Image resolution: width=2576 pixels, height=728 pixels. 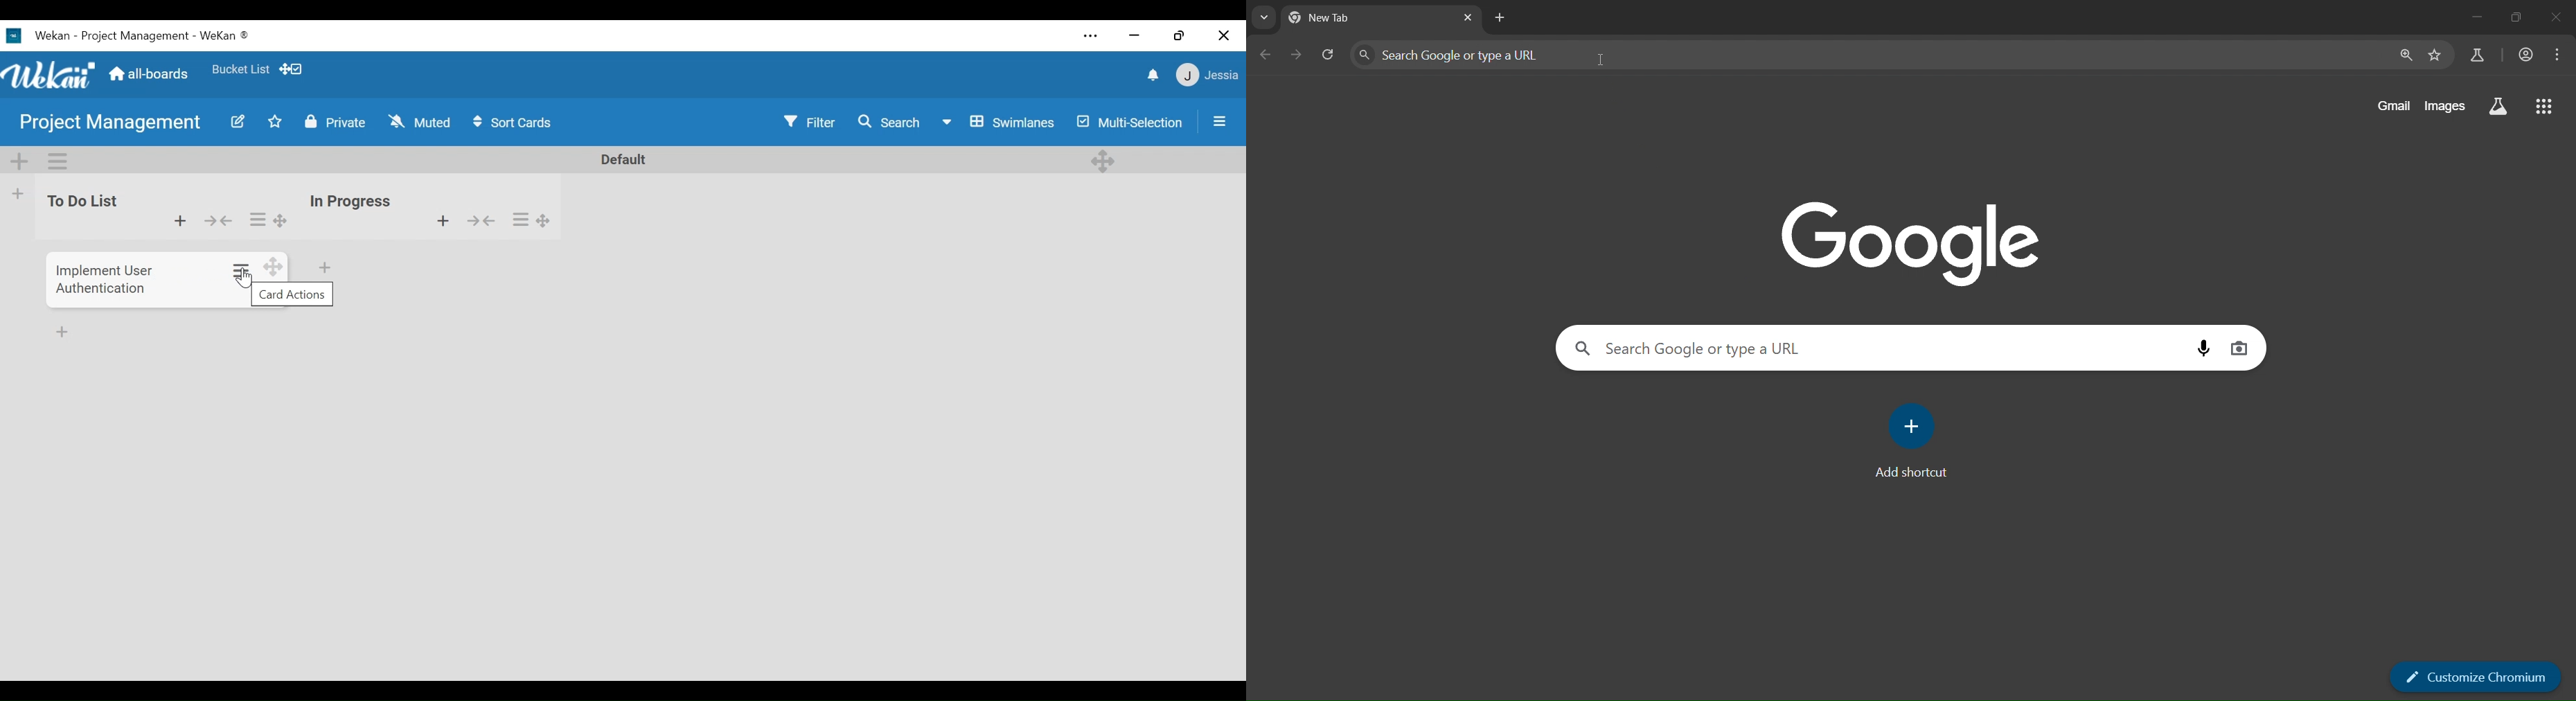 What do you see at coordinates (2240, 346) in the screenshot?
I see `image search` at bounding box center [2240, 346].